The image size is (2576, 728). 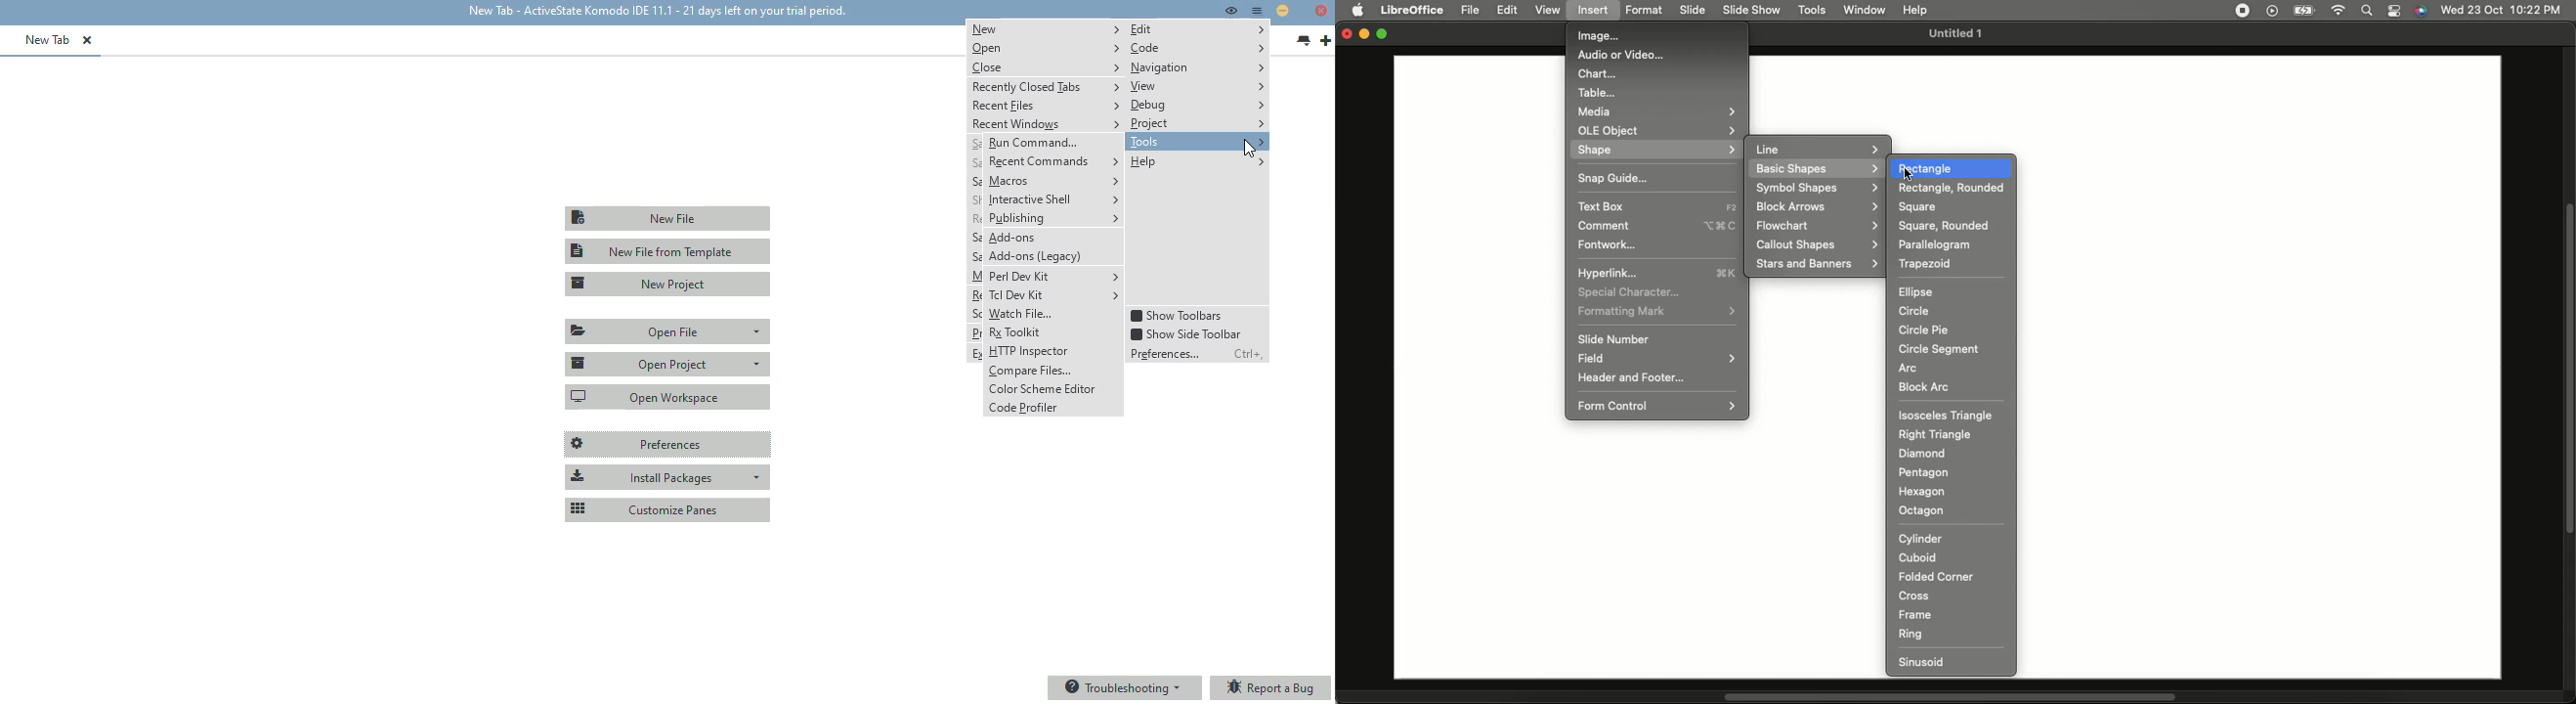 What do you see at coordinates (1304, 41) in the screenshot?
I see `list all tabs` at bounding box center [1304, 41].